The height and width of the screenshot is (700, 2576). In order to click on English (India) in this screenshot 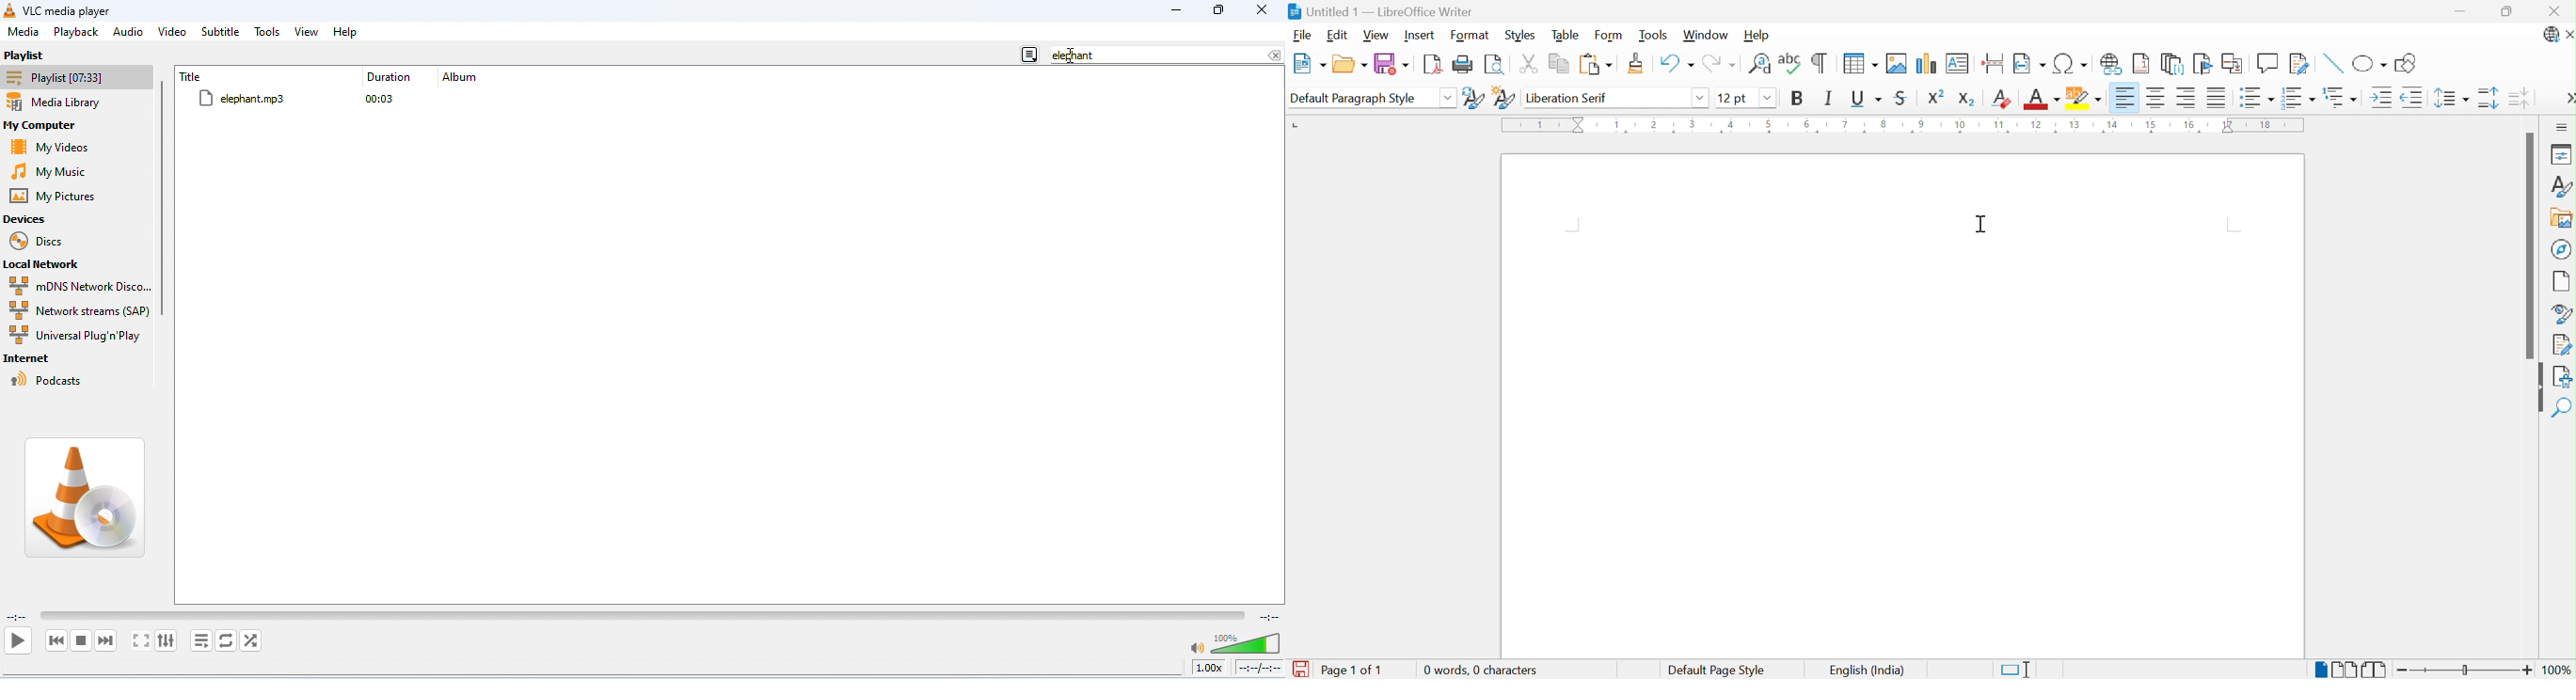, I will do `click(1869, 670)`.